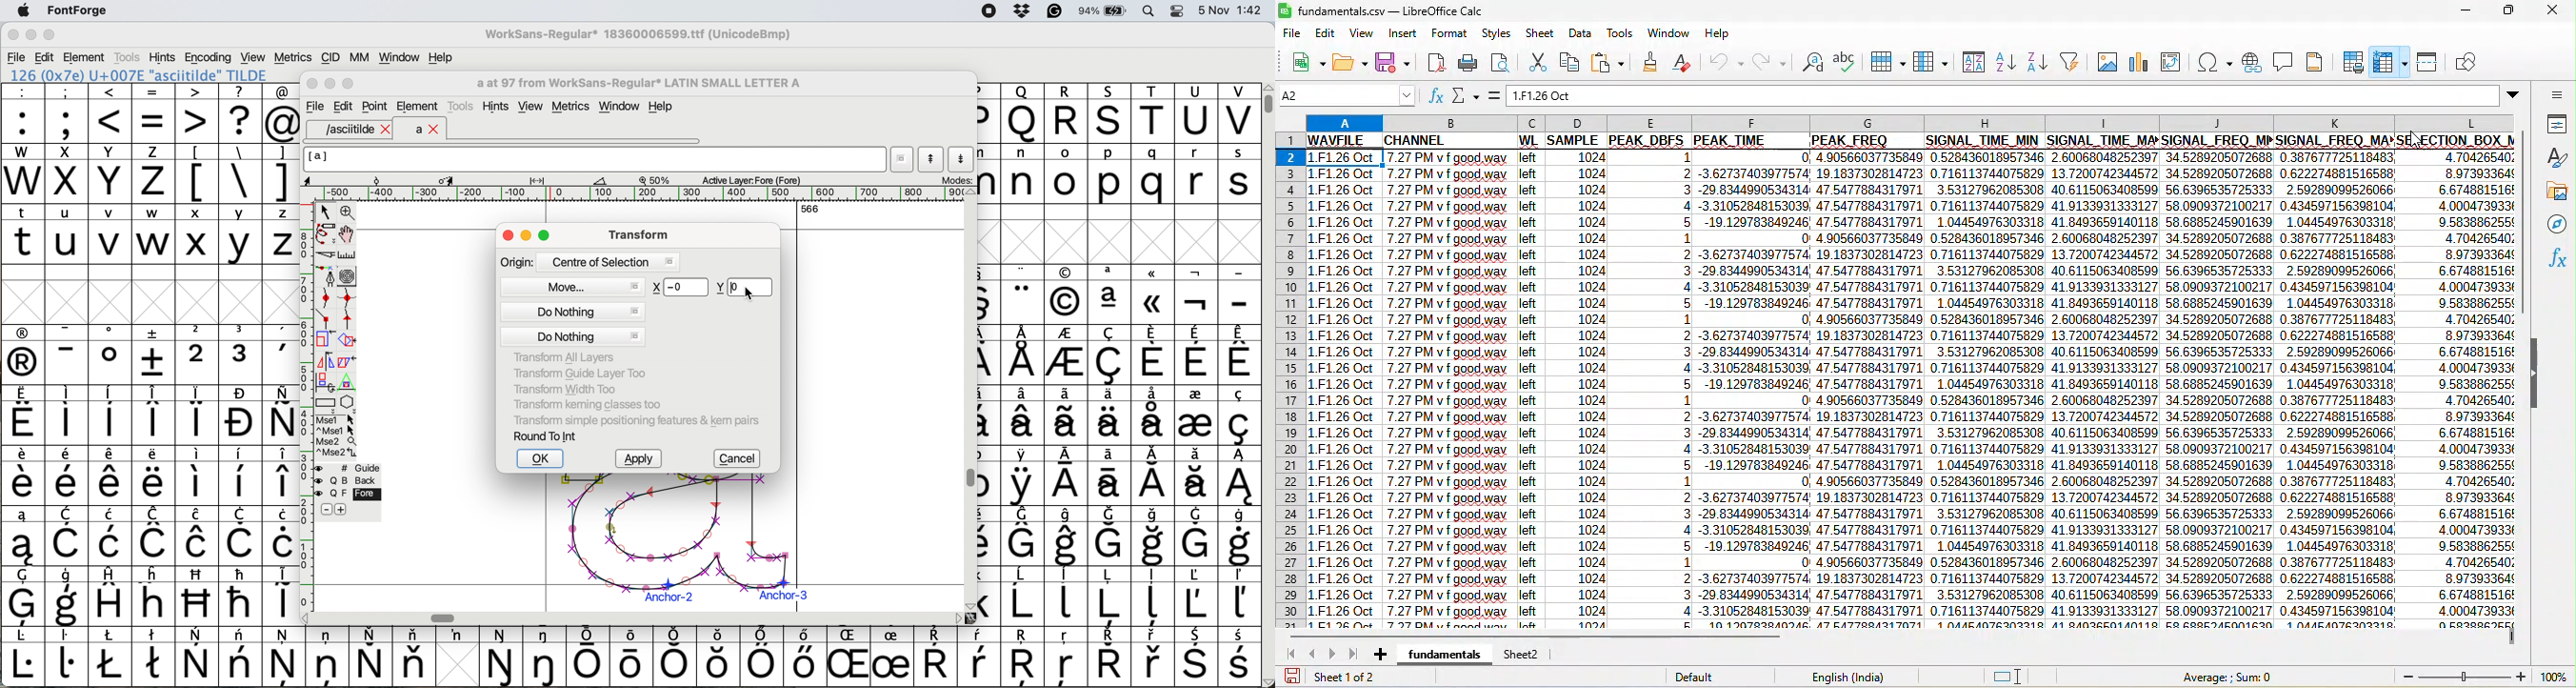 This screenshot has height=700, width=2576. What do you see at coordinates (903, 161) in the screenshot?
I see `current word list` at bounding box center [903, 161].